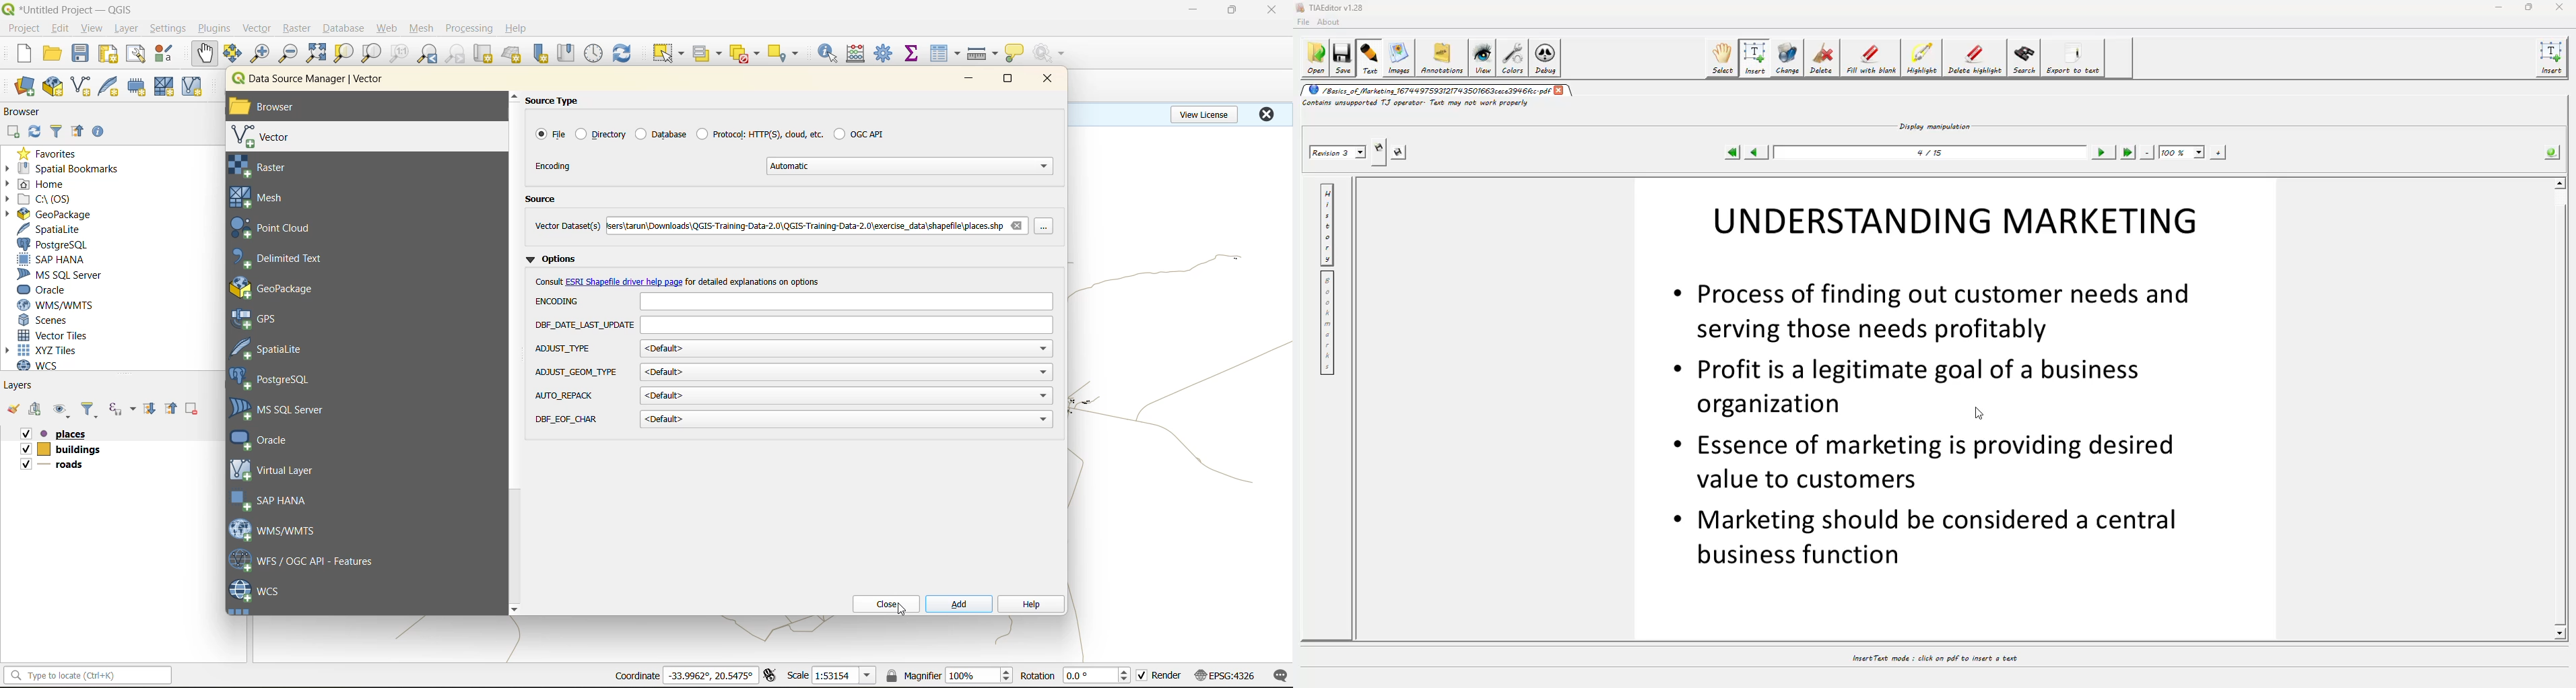  Describe the element at coordinates (205, 54) in the screenshot. I see `pan map` at that location.